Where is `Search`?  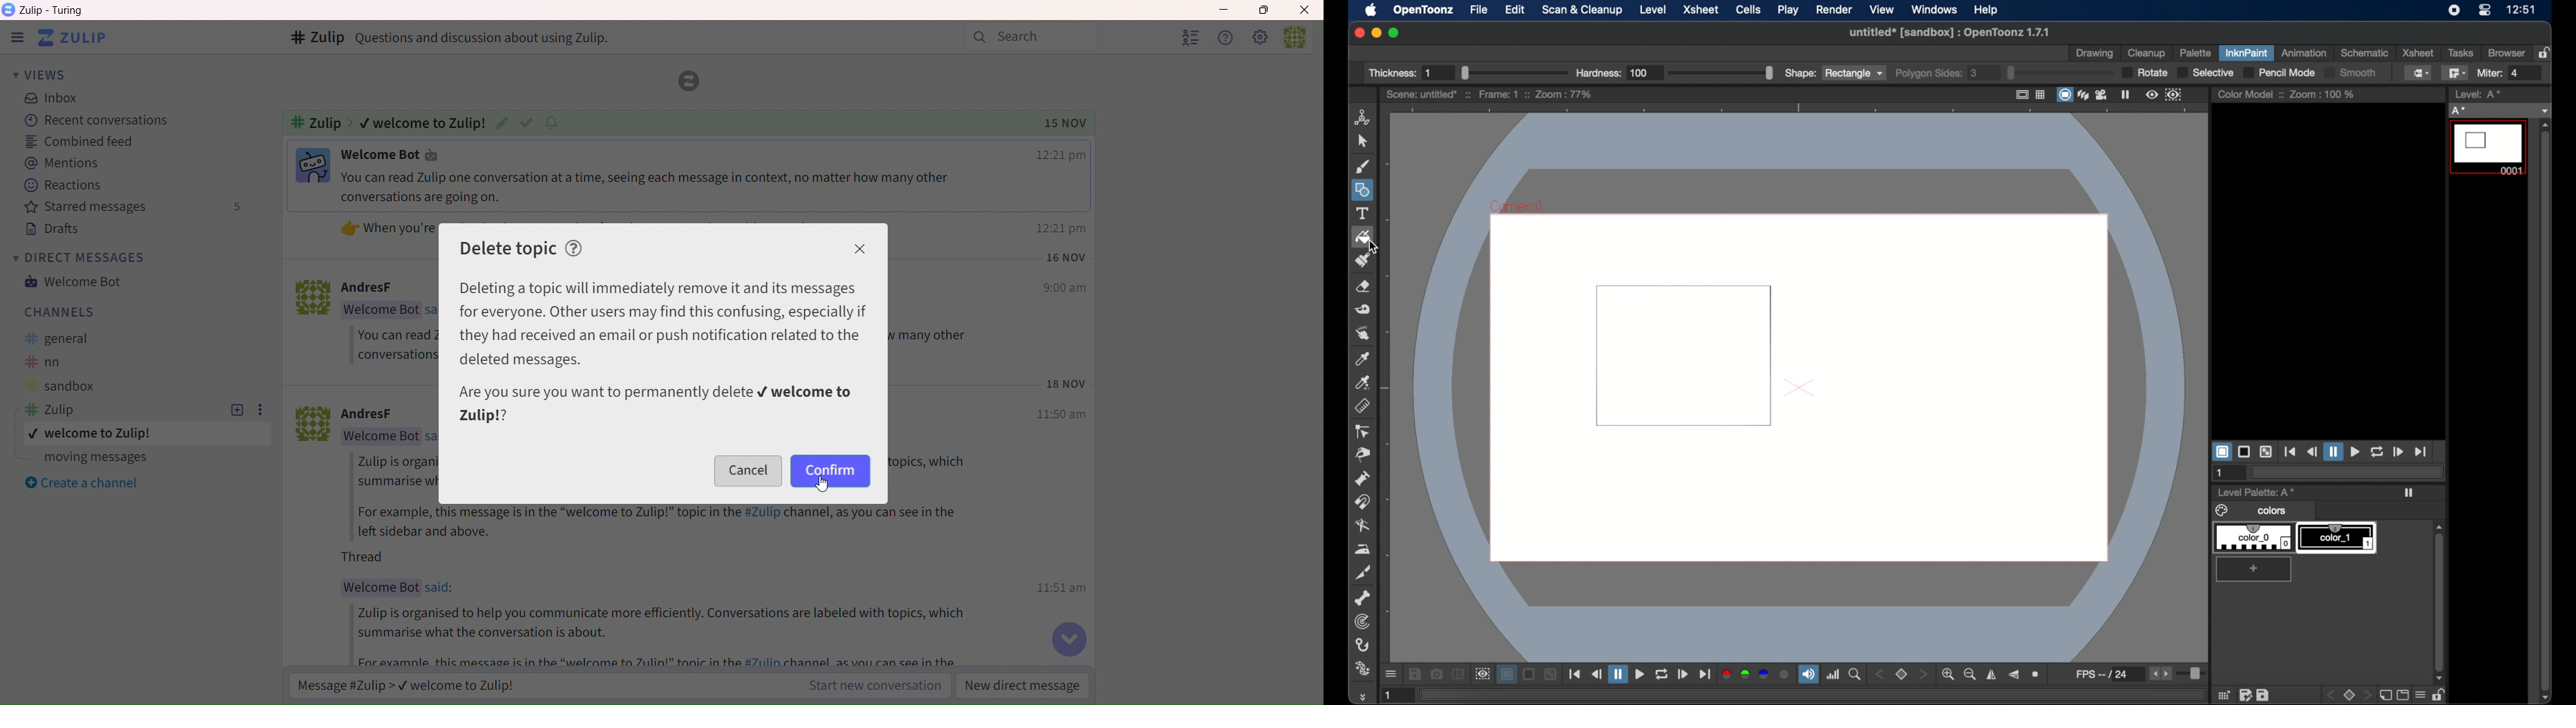 Search is located at coordinates (1031, 37).